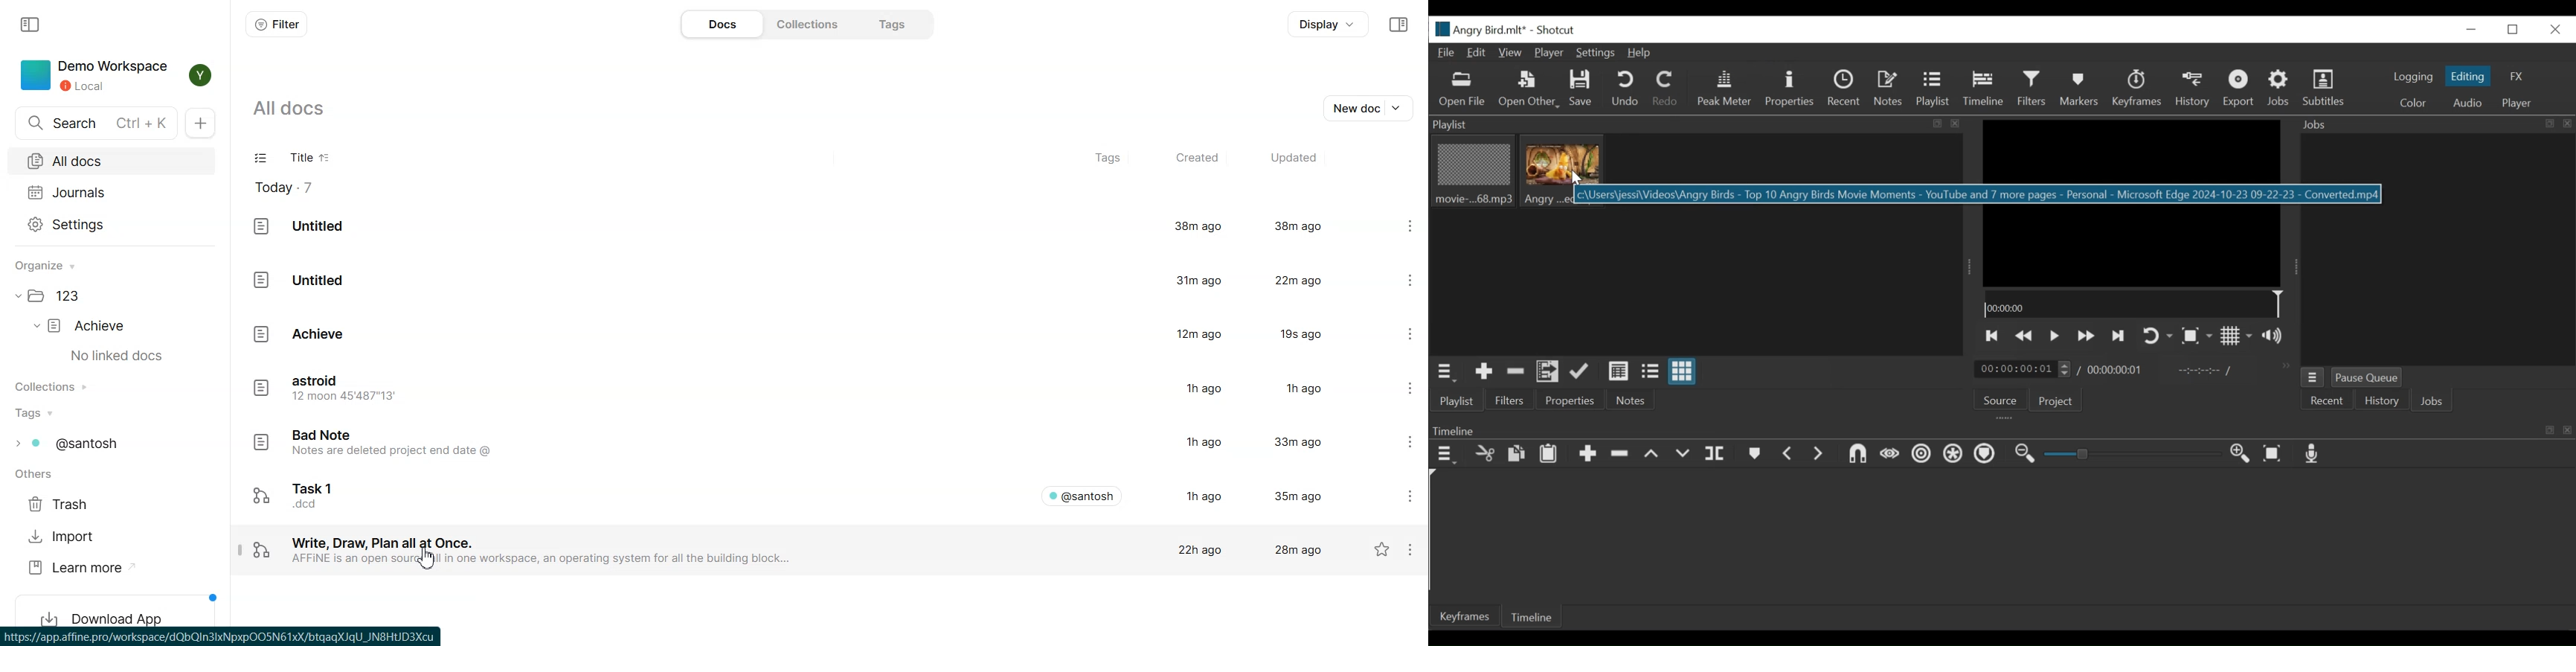  Describe the element at coordinates (1533, 615) in the screenshot. I see `Timeline` at that location.